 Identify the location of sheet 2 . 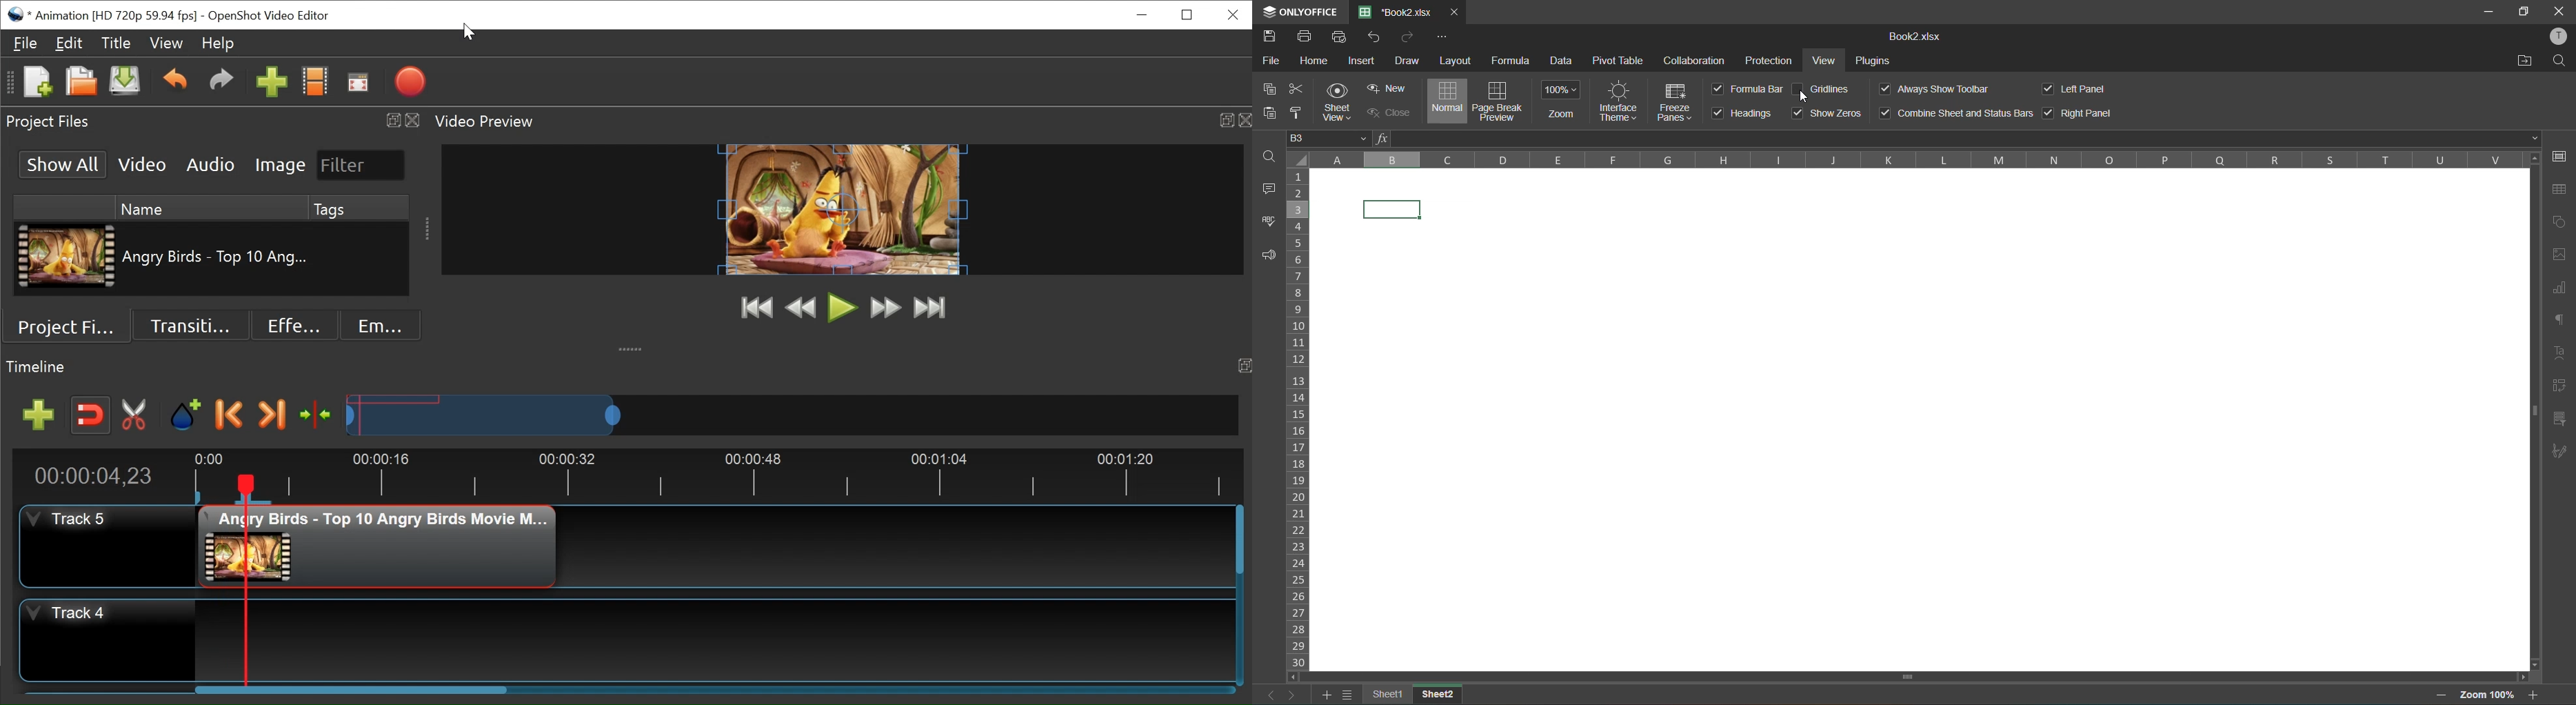
(1439, 692).